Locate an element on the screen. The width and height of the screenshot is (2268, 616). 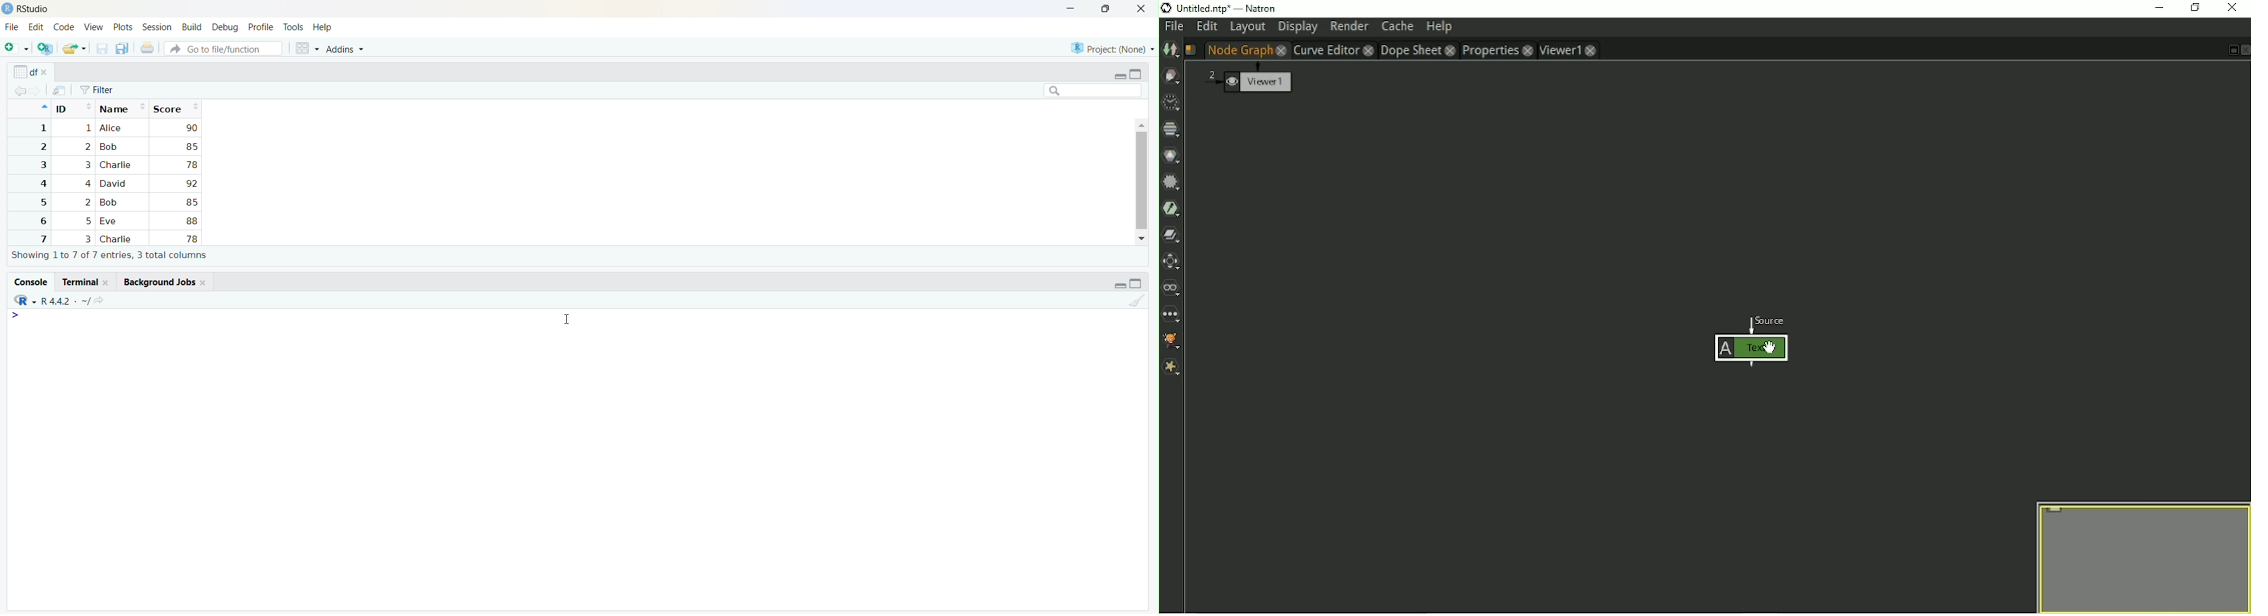
up is located at coordinates (43, 107).